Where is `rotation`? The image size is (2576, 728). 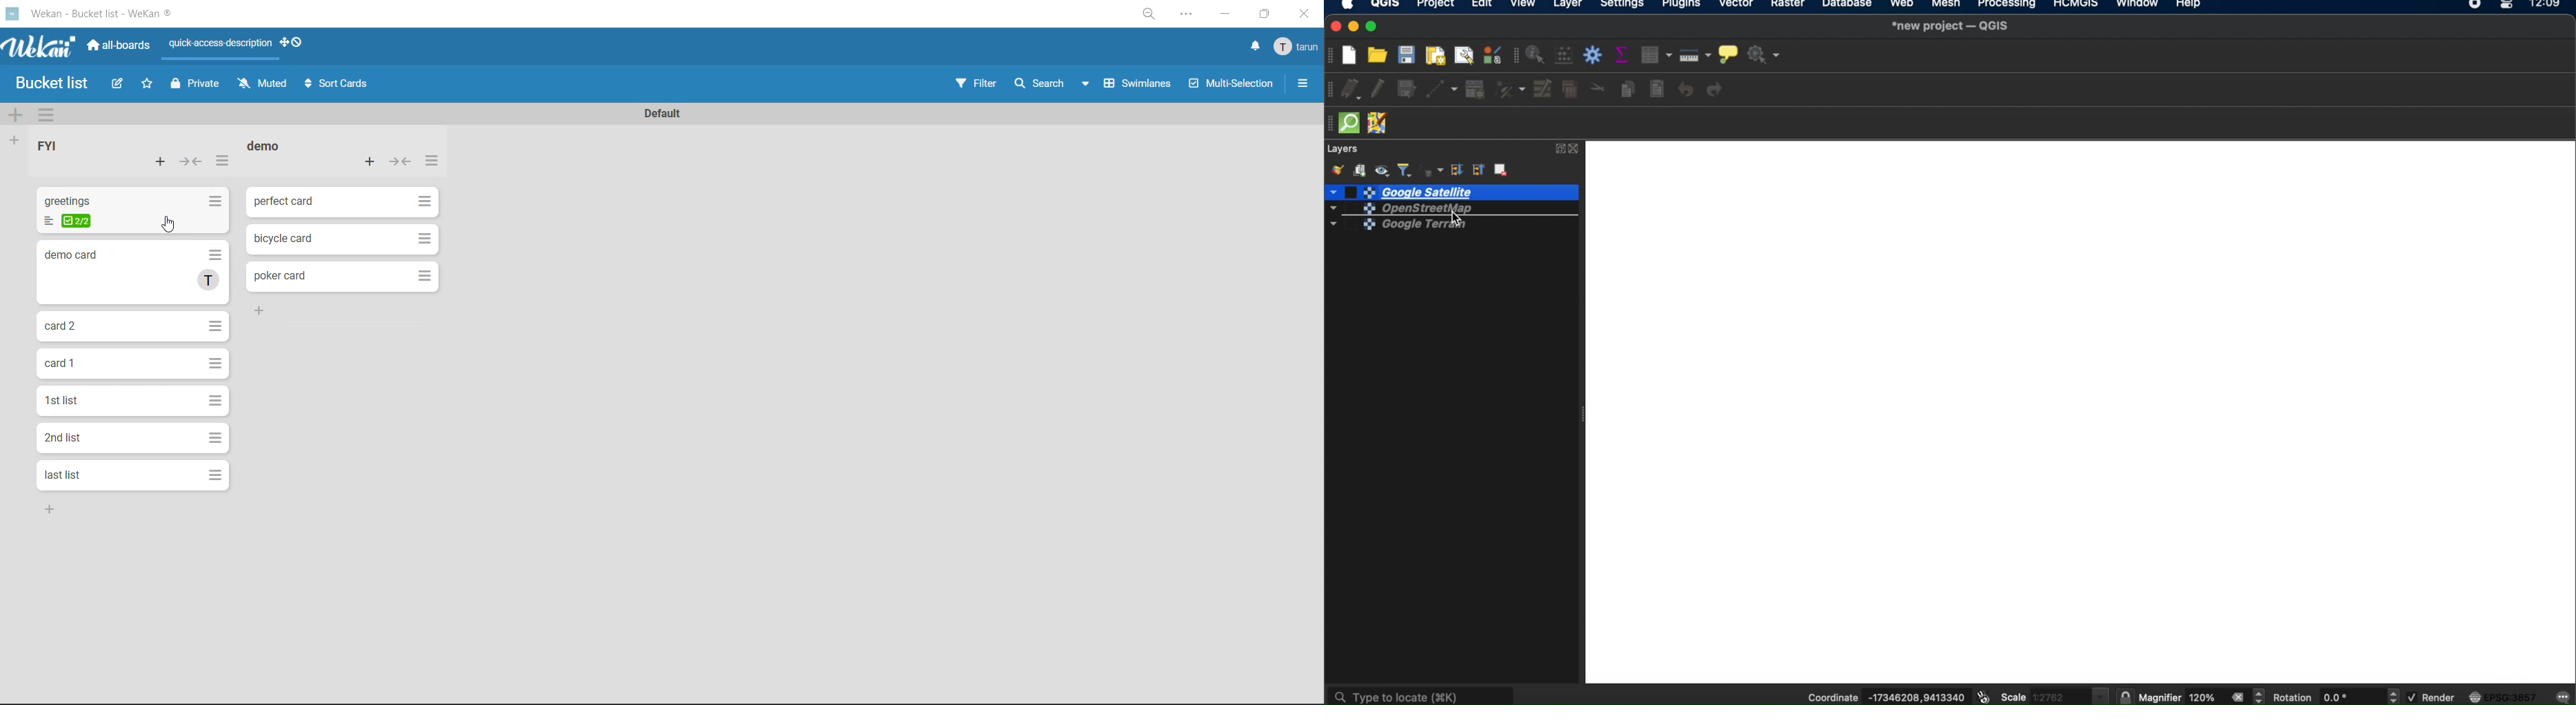 rotation is located at coordinates (2395, 697).